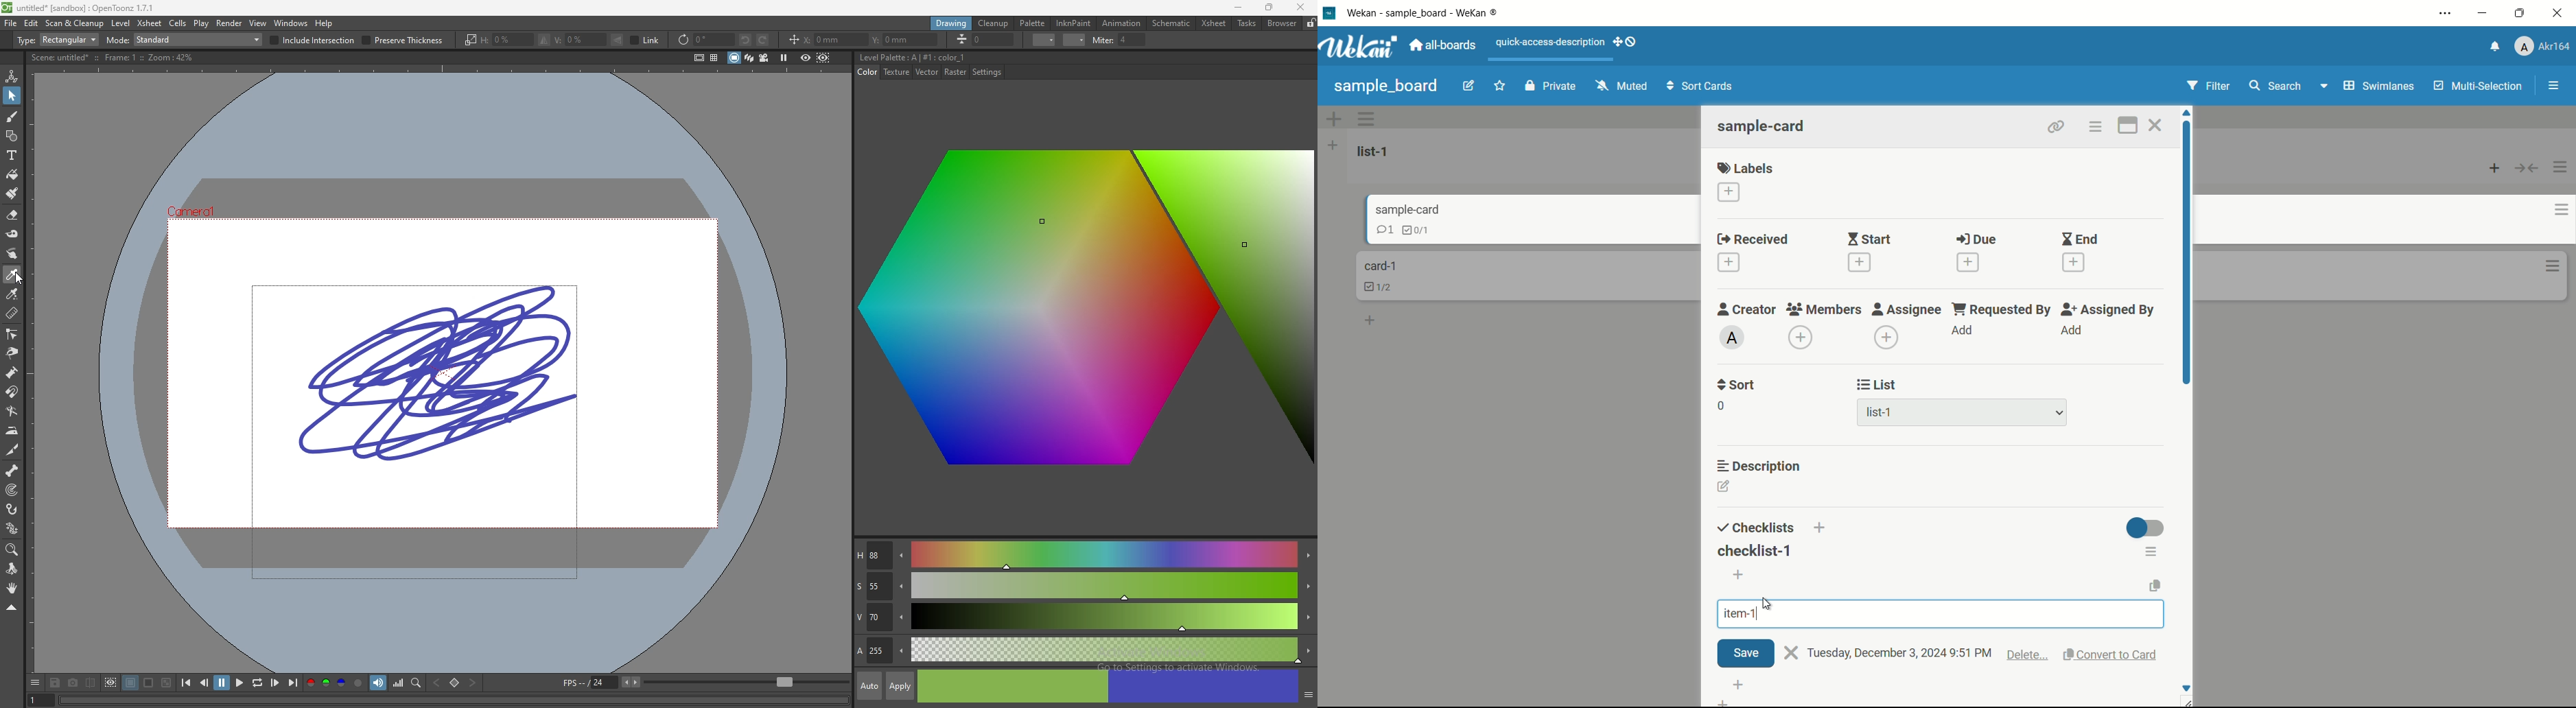 The height and width of the screenshot is (728, 2576). What do you see at coordinates (2552, 210) in the screenshot?
I see `card actions` at bounding box center [2552, 210].